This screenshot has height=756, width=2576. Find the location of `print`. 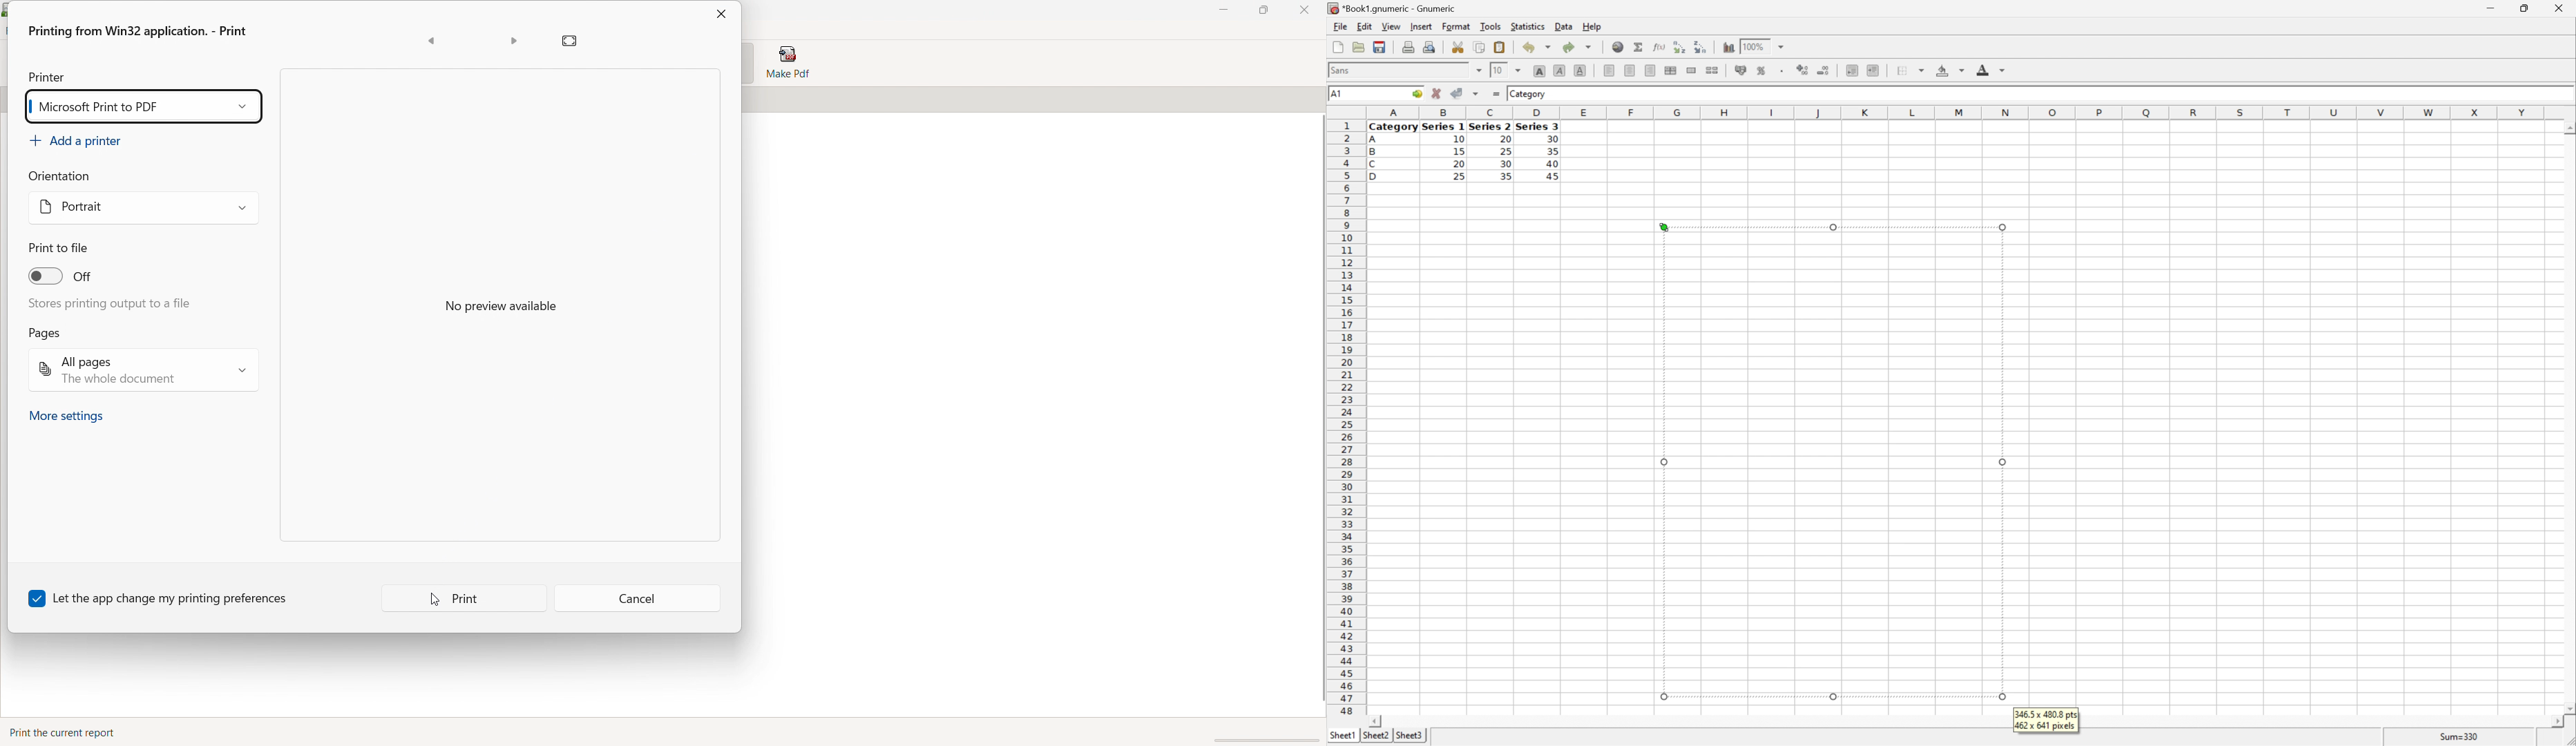

print is located at coordinates (464, 598).